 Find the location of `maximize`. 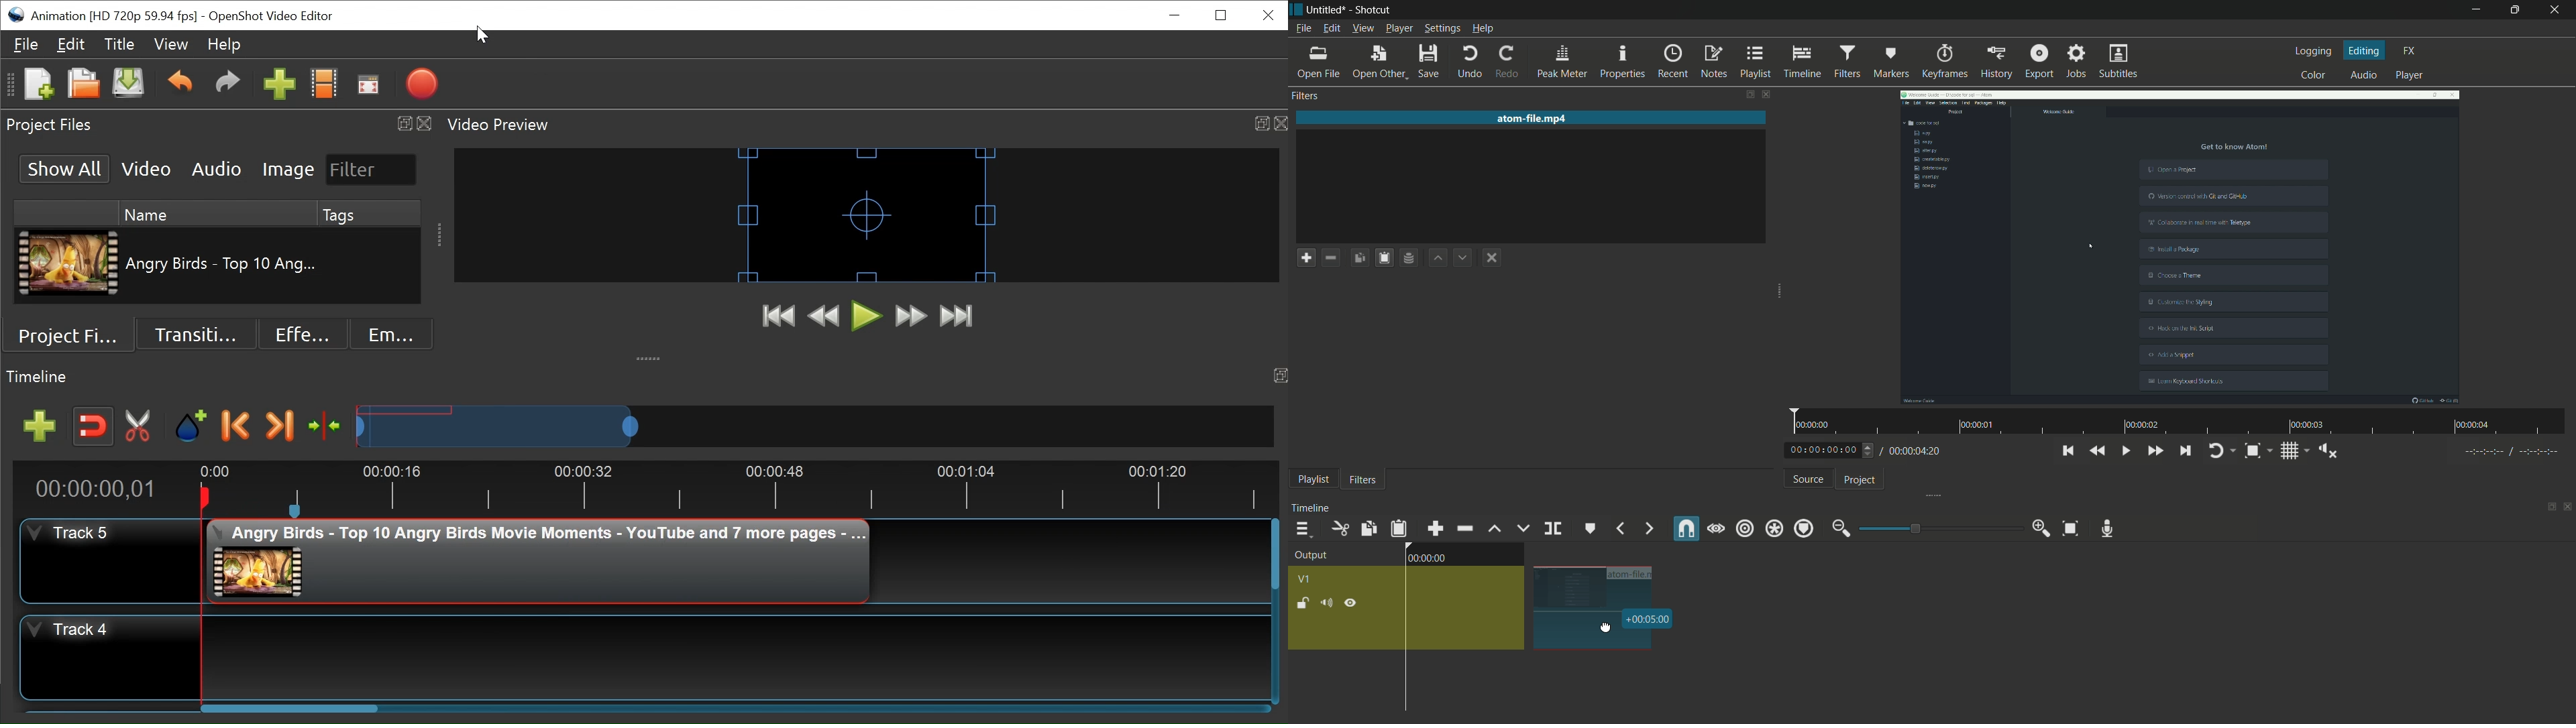

maximize is located at coordinates (2516, 10).